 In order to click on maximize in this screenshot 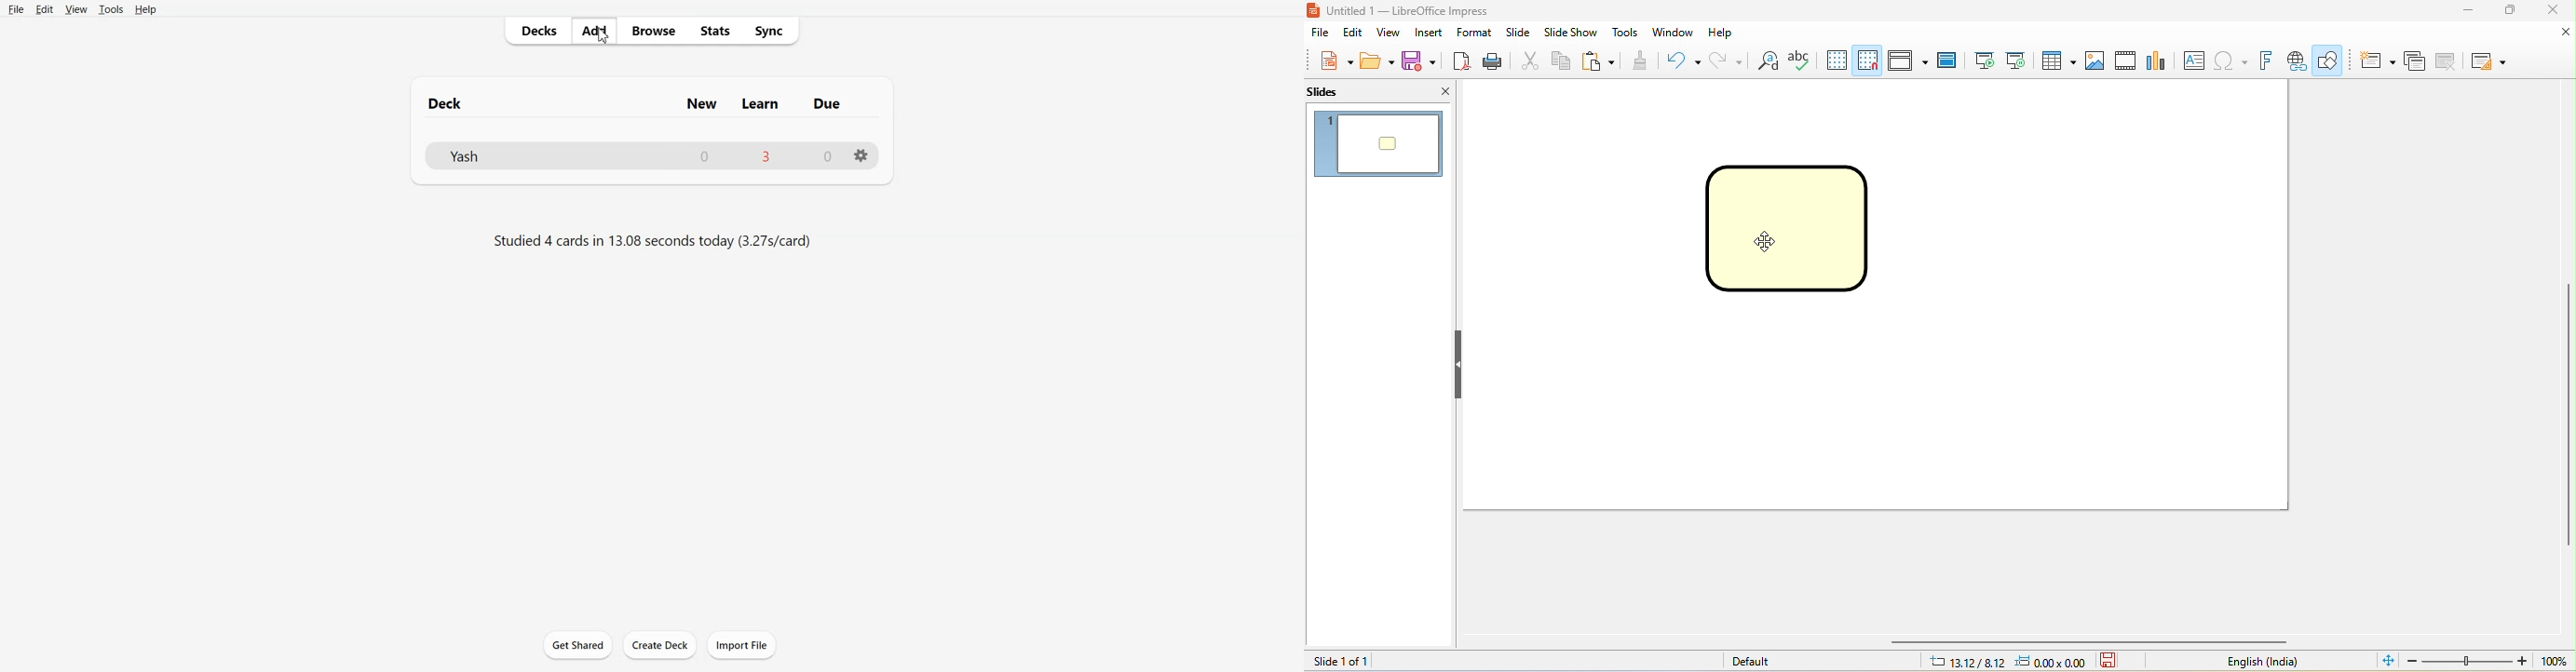, I will do `click(2511, 10)`.